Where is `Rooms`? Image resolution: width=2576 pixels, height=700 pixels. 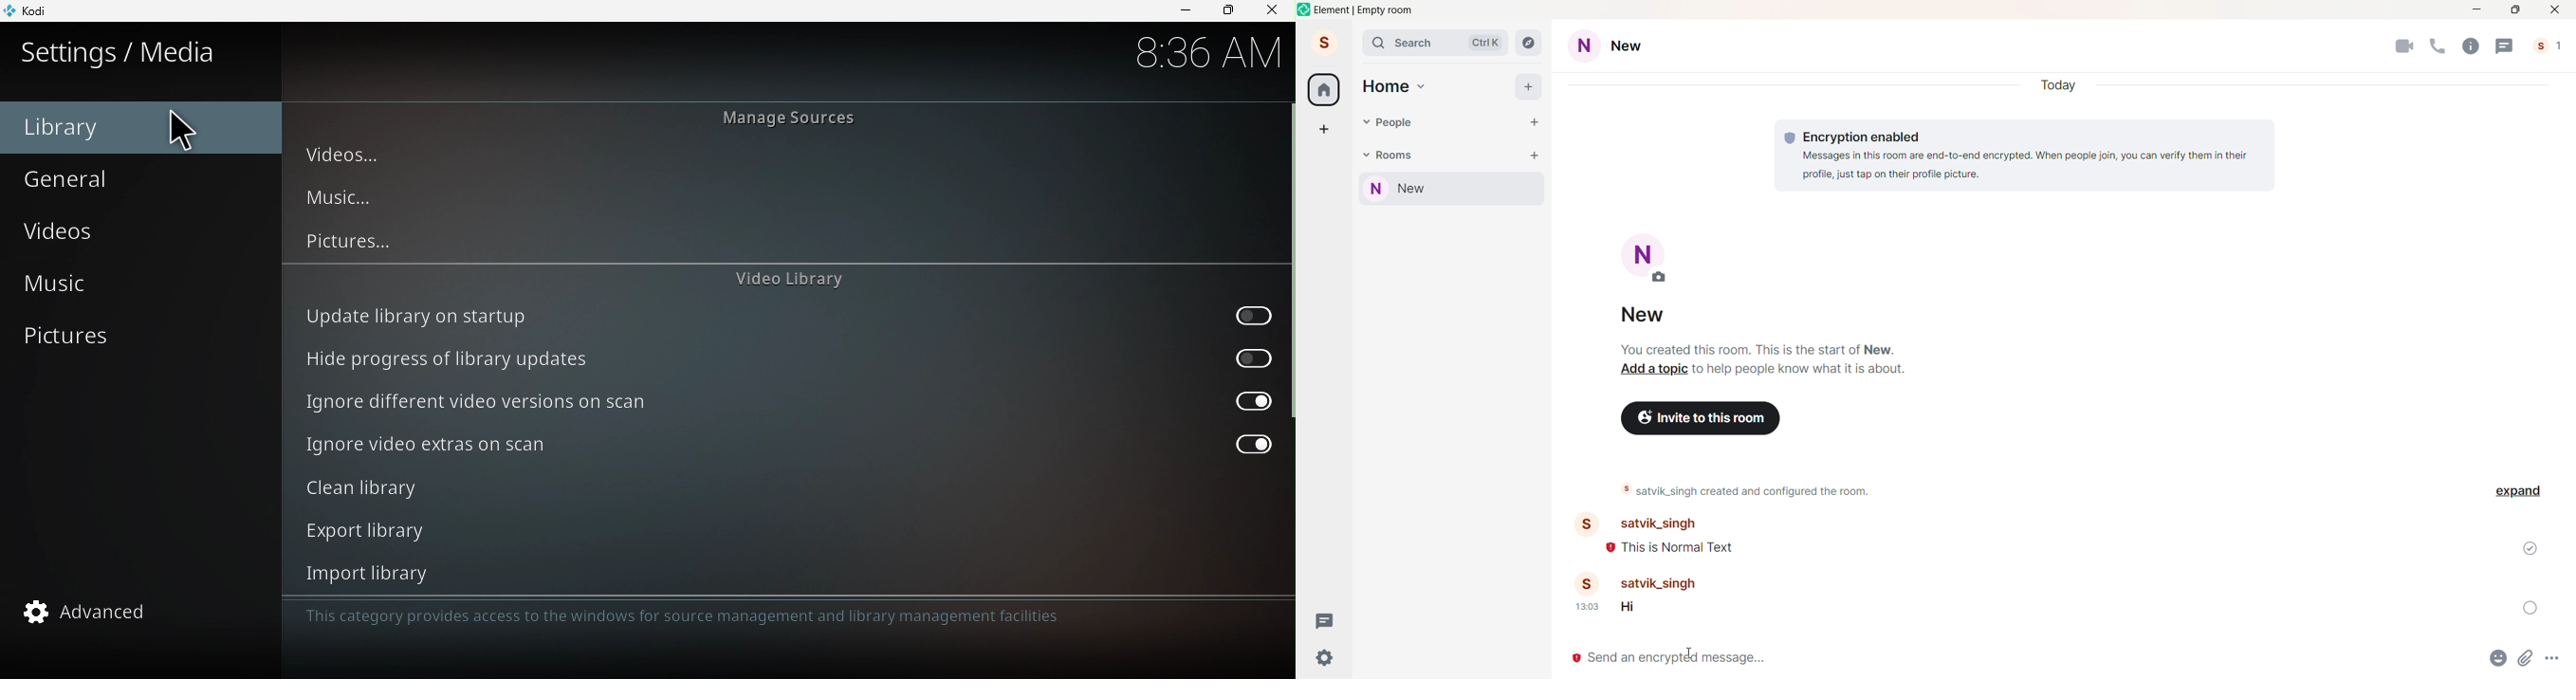 Rooms is located at coordinates (1396, 154).